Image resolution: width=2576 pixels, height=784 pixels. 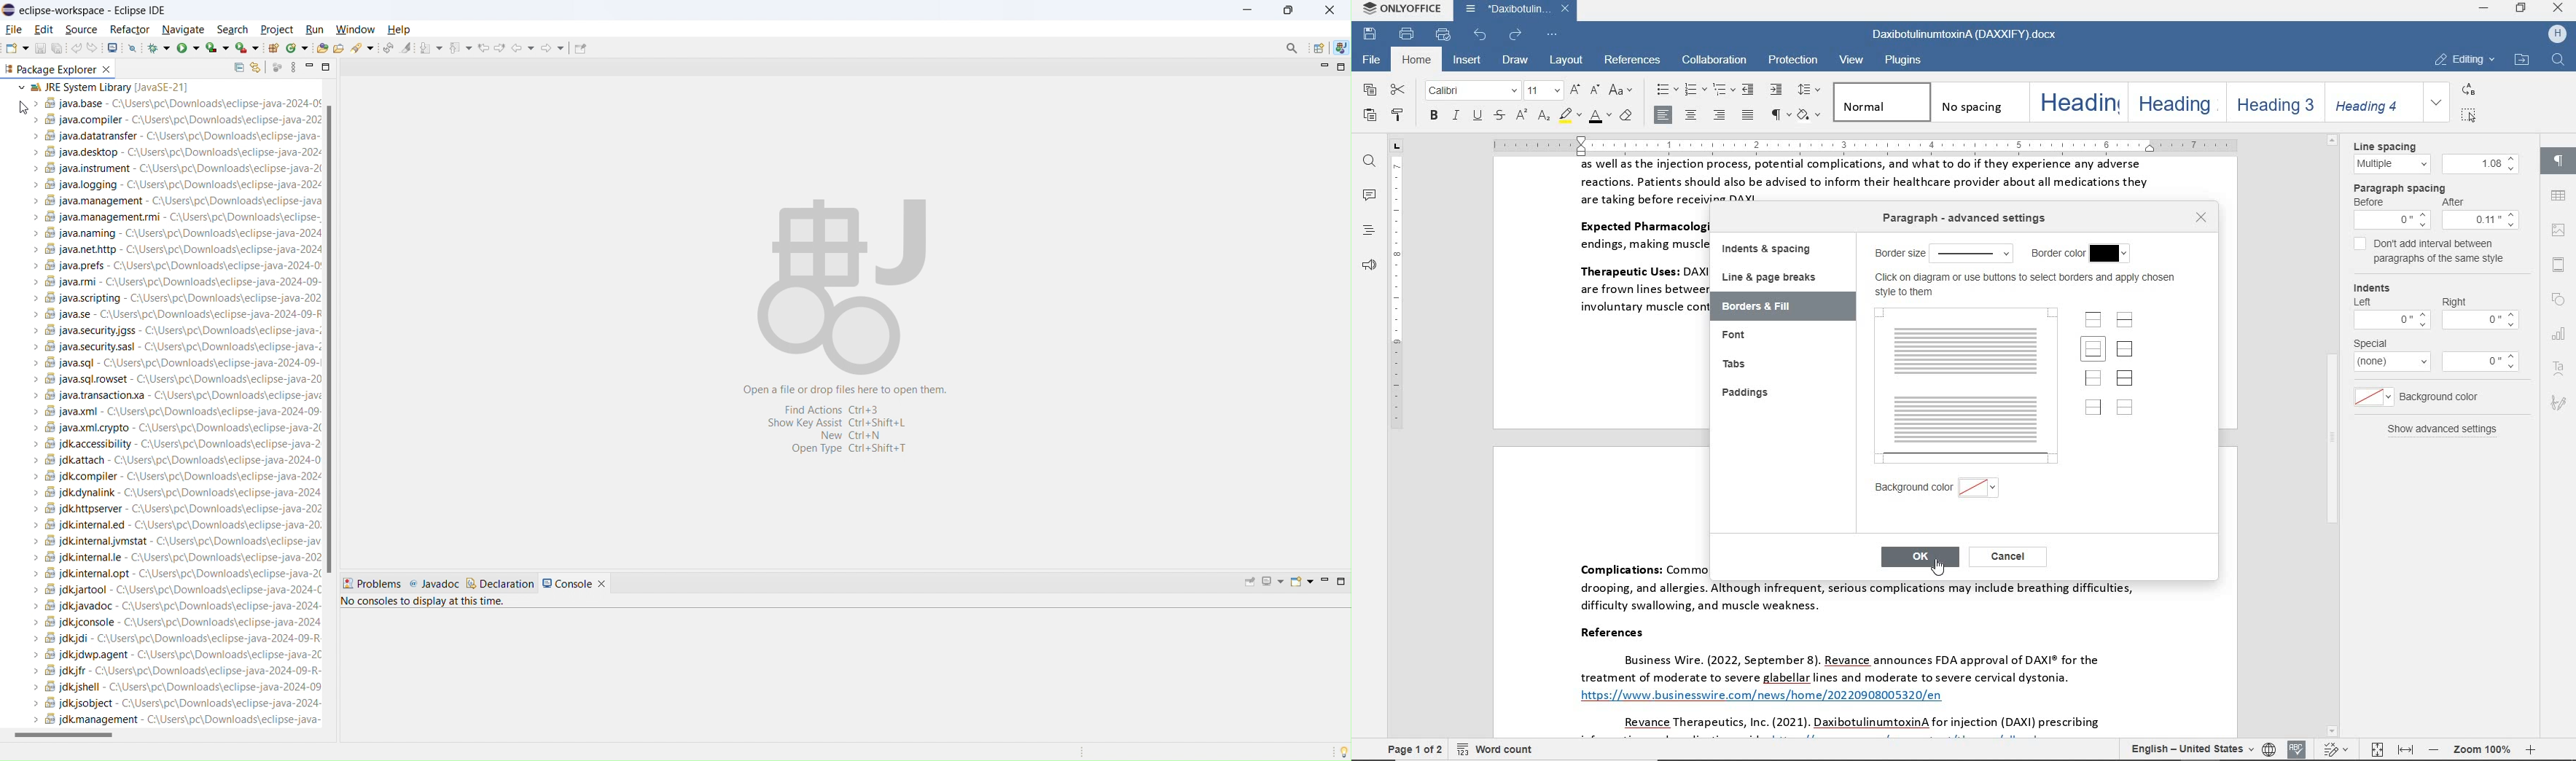 I want to click on Refactor, so click(x=130, y=29).